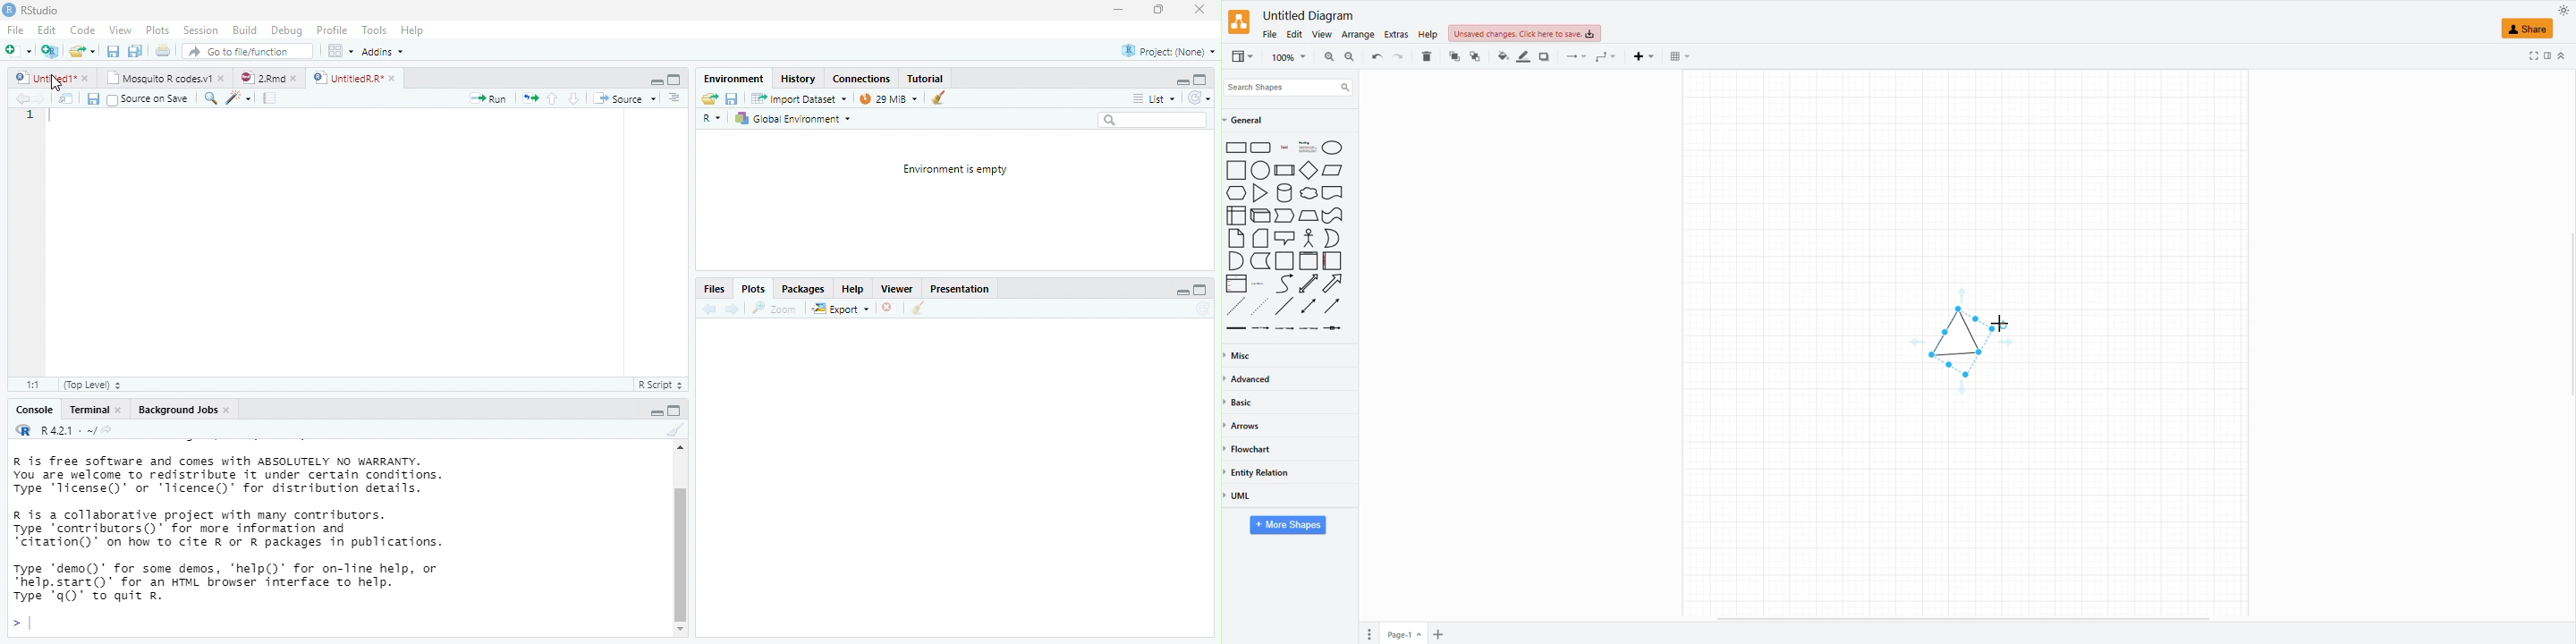  I want to click on save current document, so click(733, 99).